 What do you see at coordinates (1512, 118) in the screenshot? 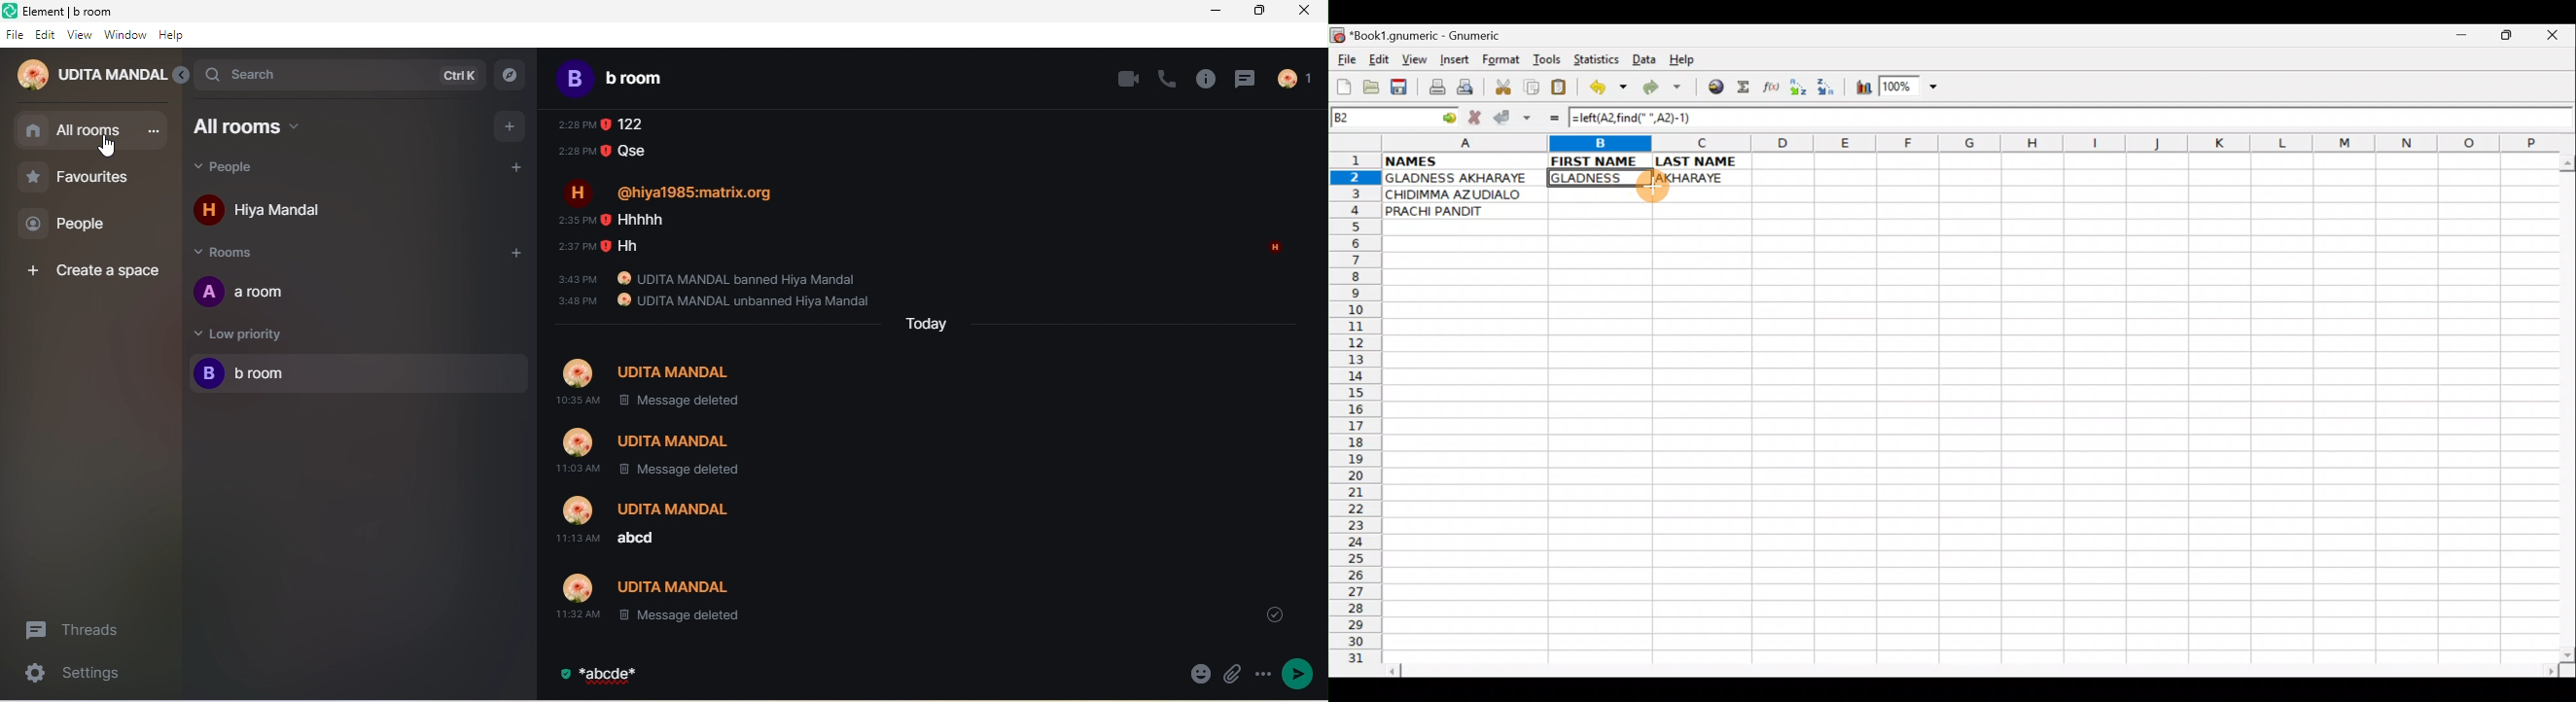
I see `Accept change` at bounding box center [1512, 118].